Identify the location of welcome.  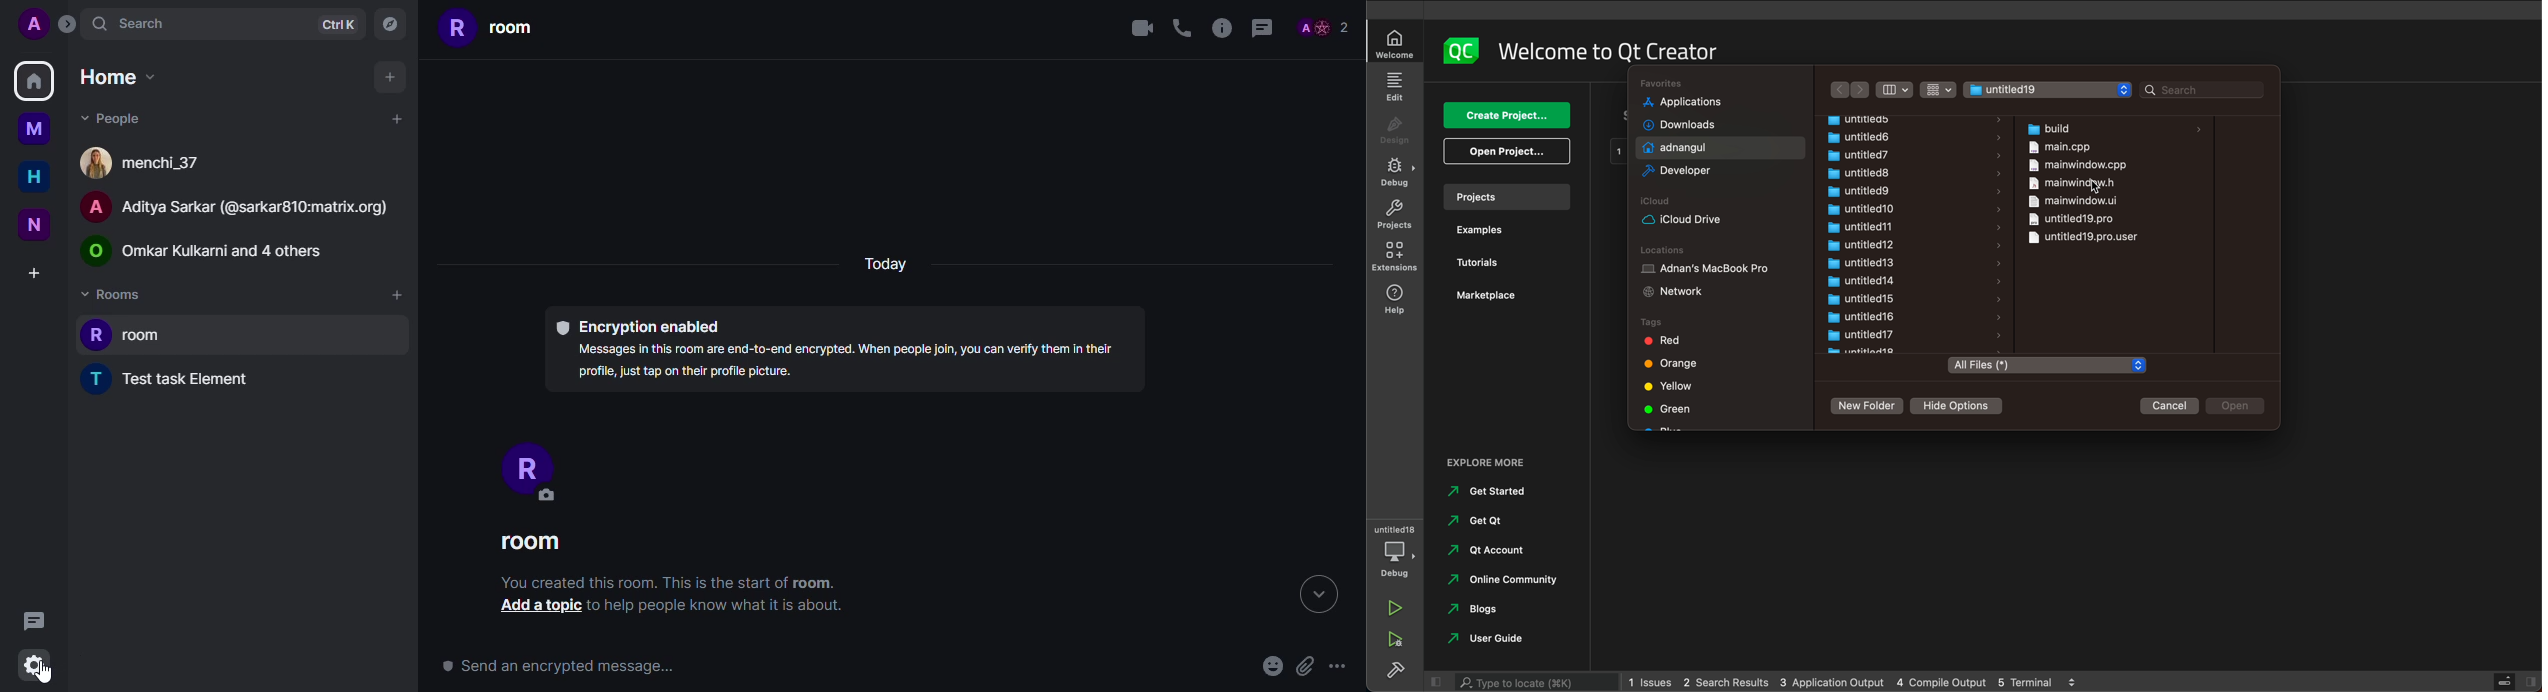
(1393, 45).